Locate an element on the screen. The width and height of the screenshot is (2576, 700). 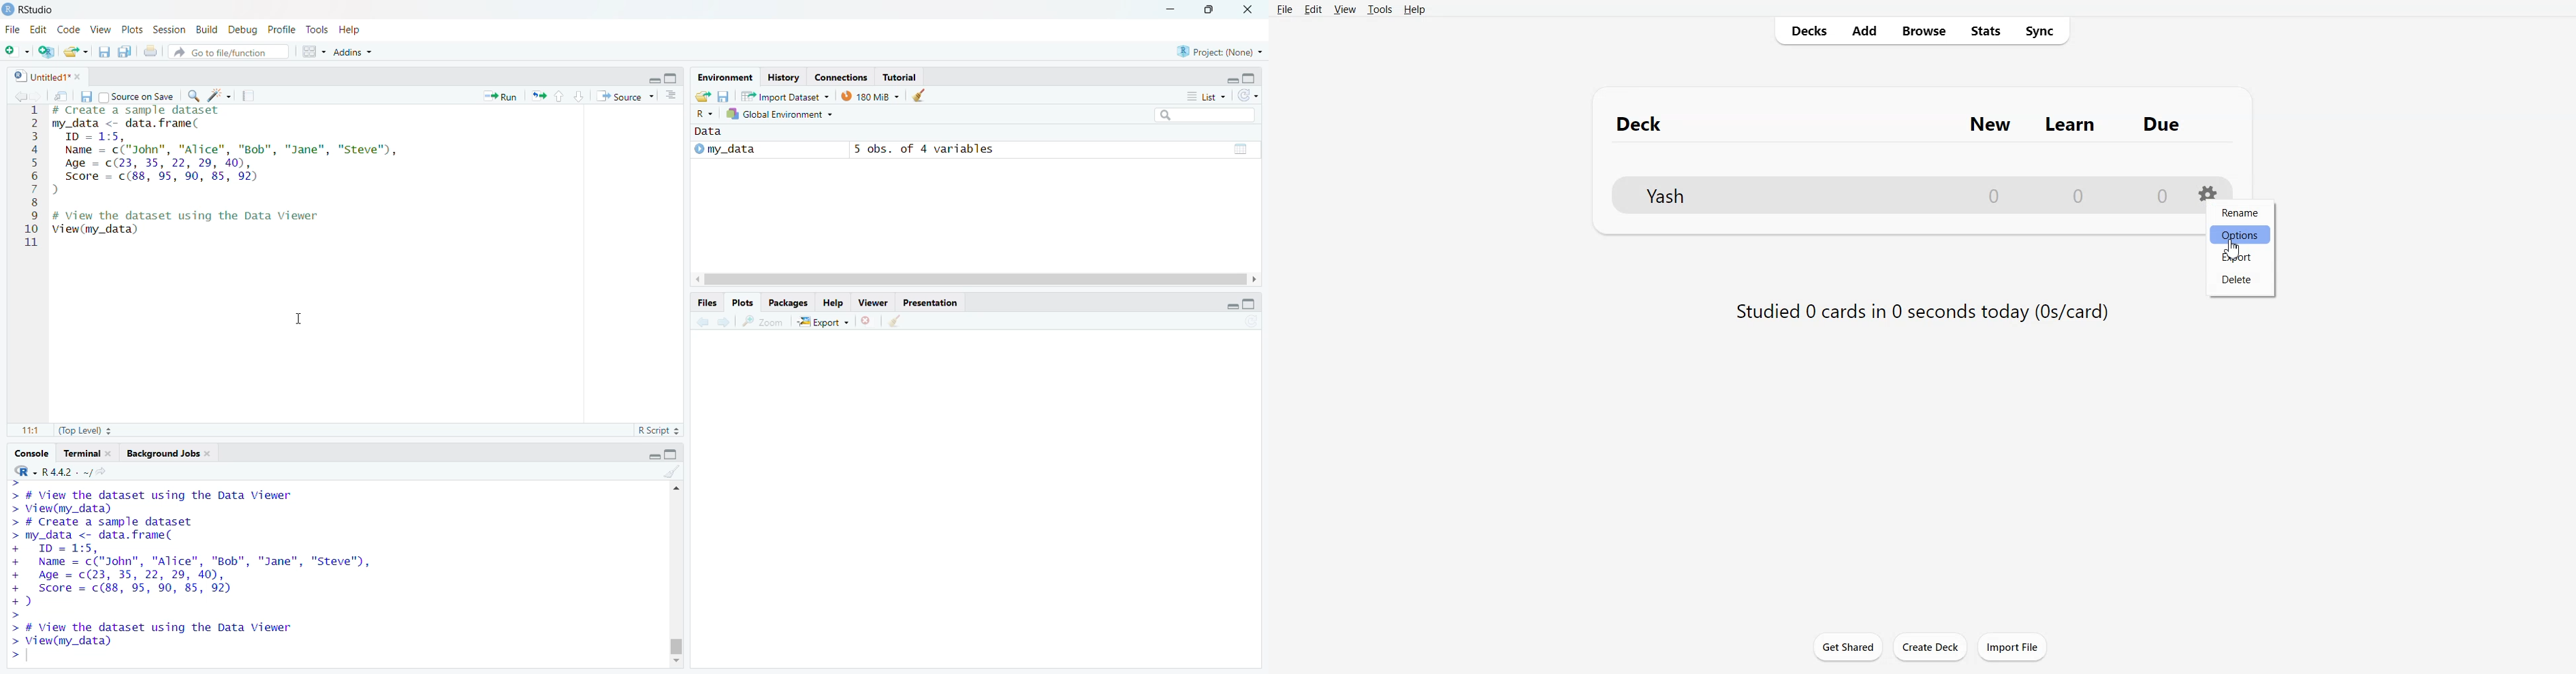
Build is located at coordinates (207, 29).